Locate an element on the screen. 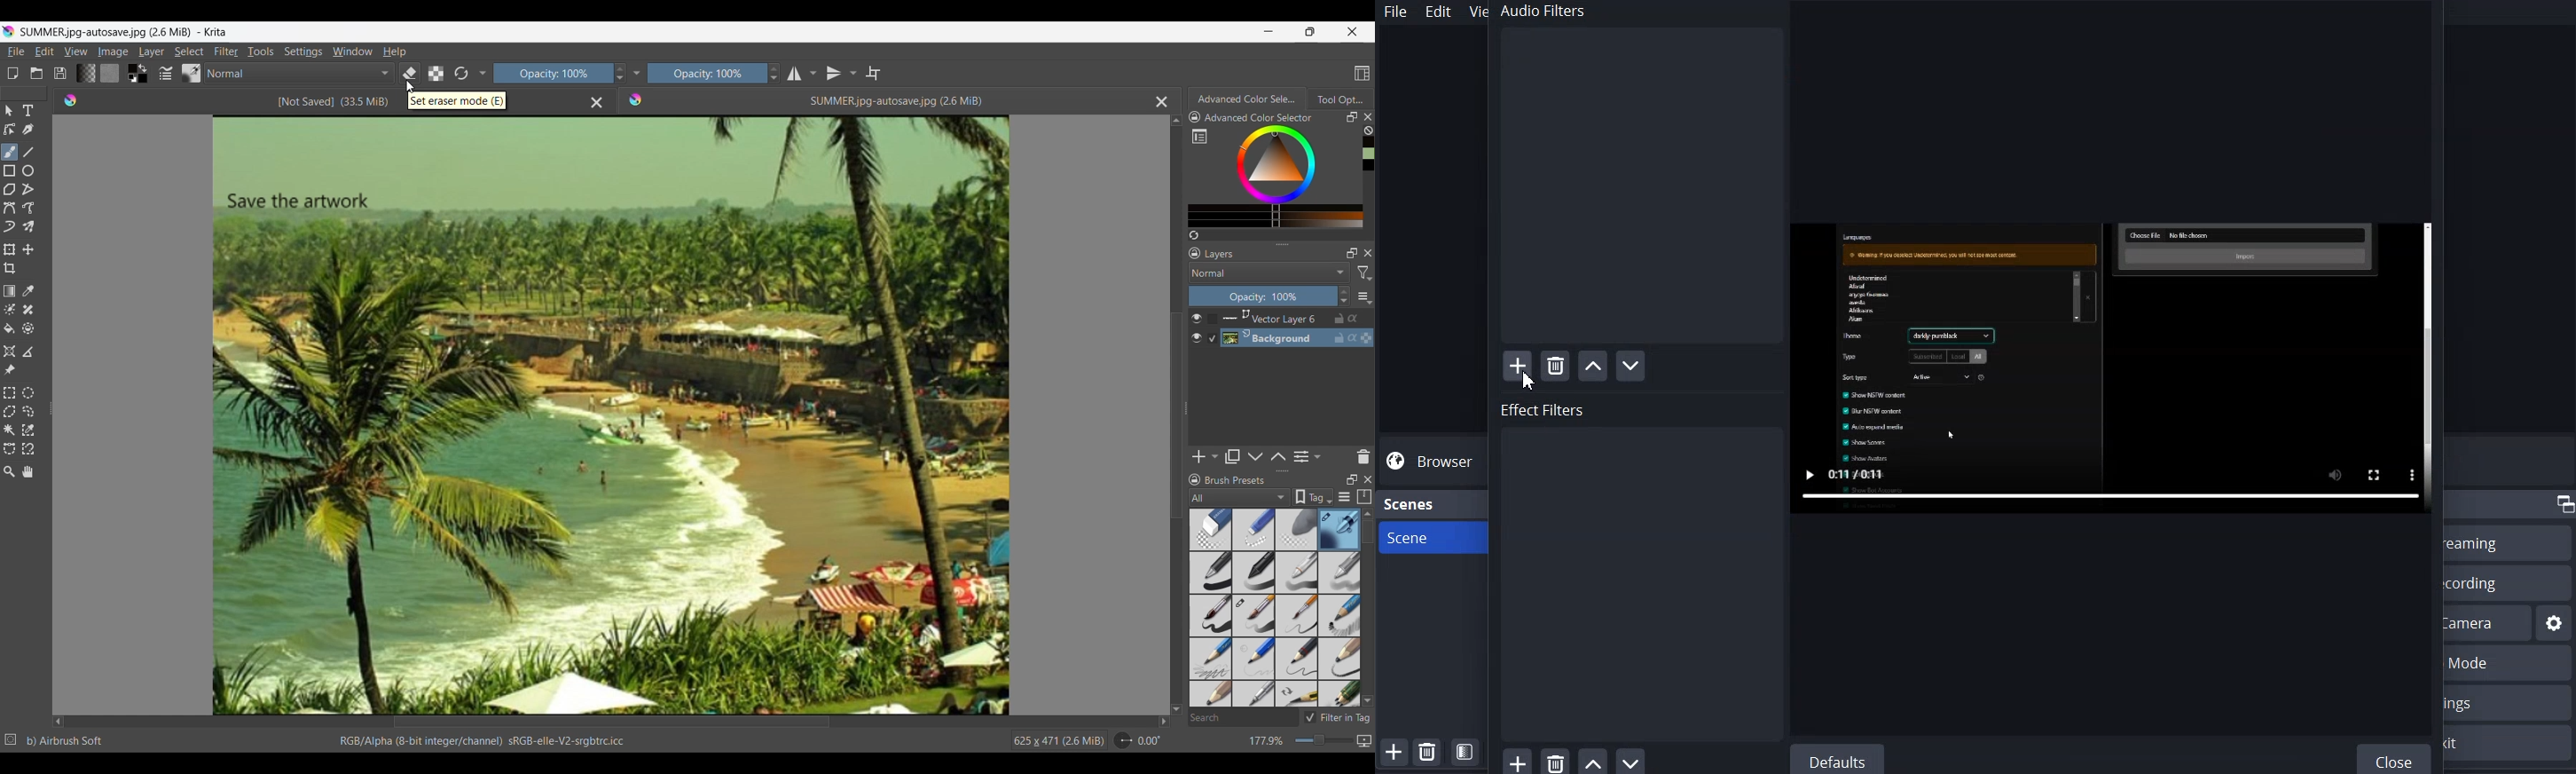  Vertical slide bar is located at coordinates (1175, 416).